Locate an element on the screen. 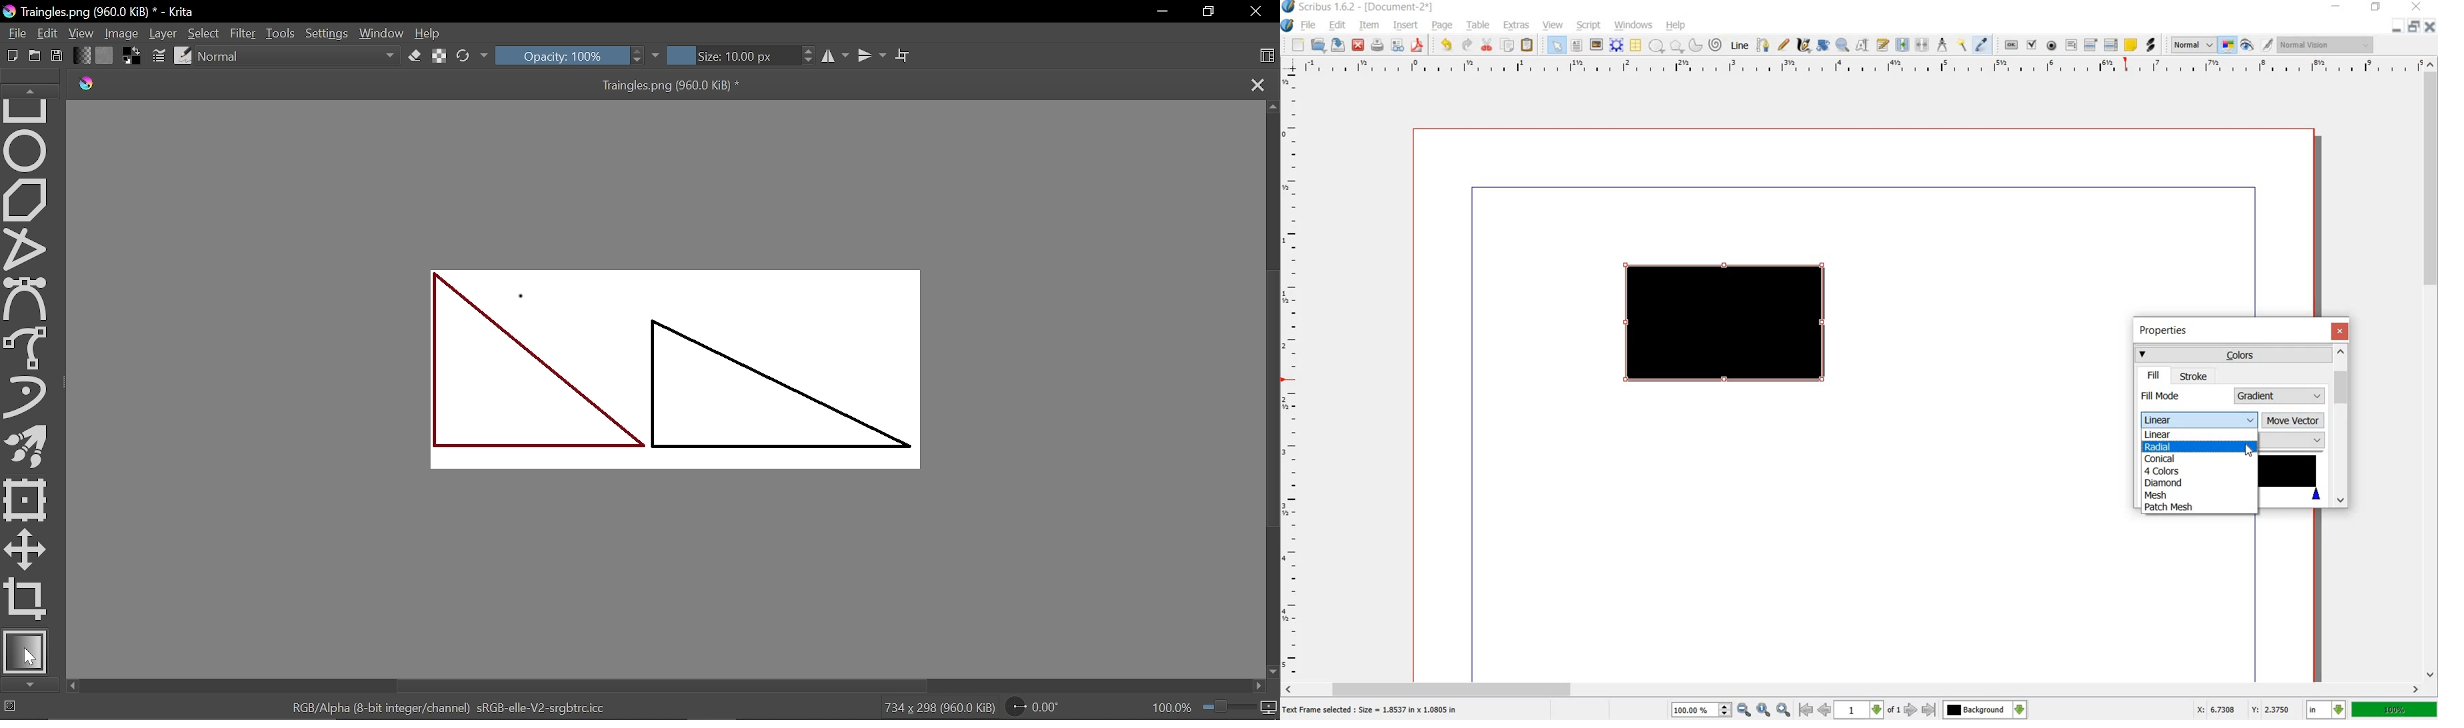 The image size is (2464, 728). radial is located at coordinates (2166, 447).